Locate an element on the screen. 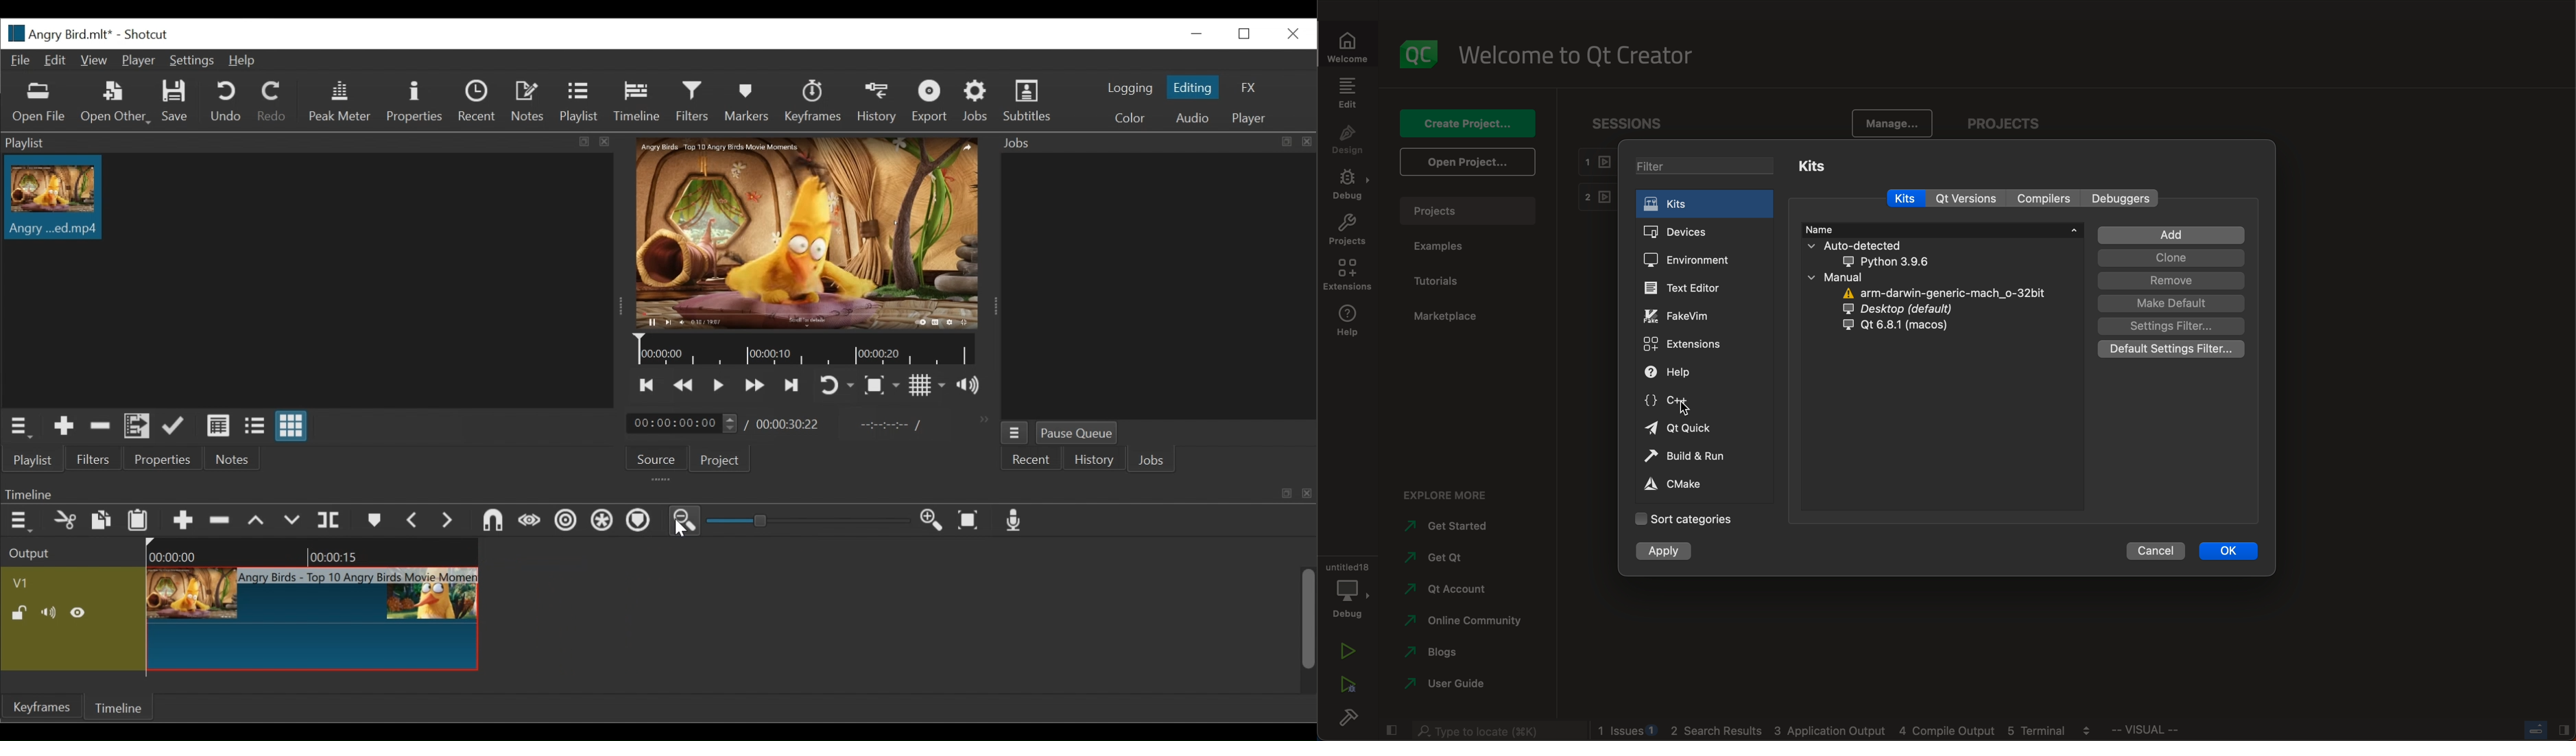  Pause Queue is located at coordinates (1075, 432).